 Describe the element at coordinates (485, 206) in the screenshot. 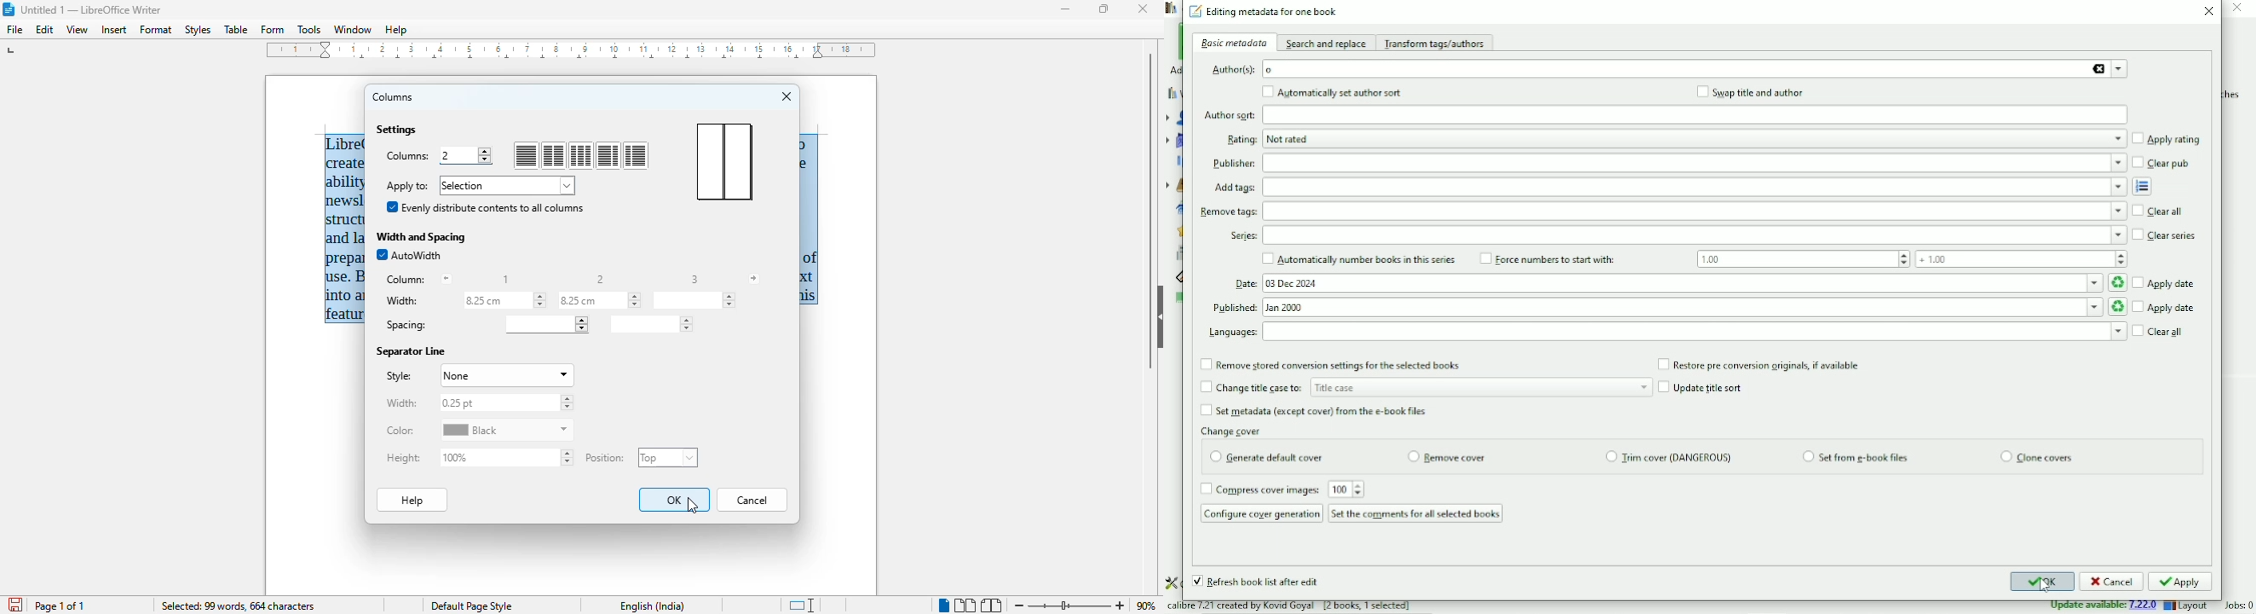

I see `evenly distribute contents to all columns` at that location.